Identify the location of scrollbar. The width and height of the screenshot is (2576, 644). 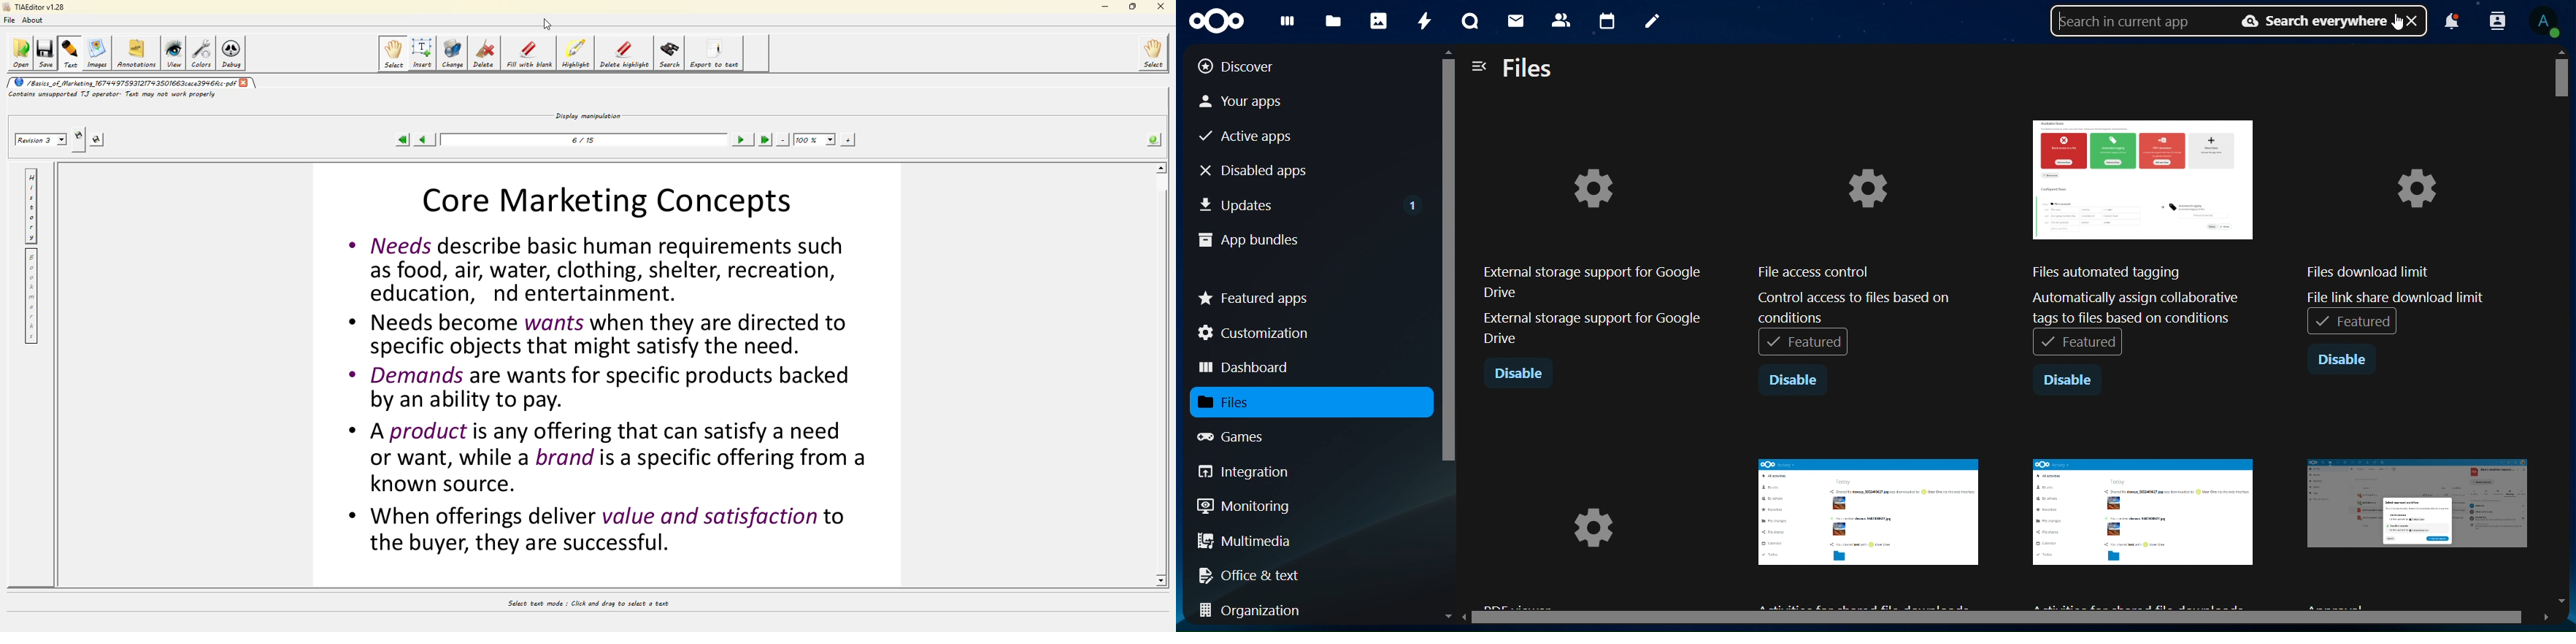
(1447, 317).